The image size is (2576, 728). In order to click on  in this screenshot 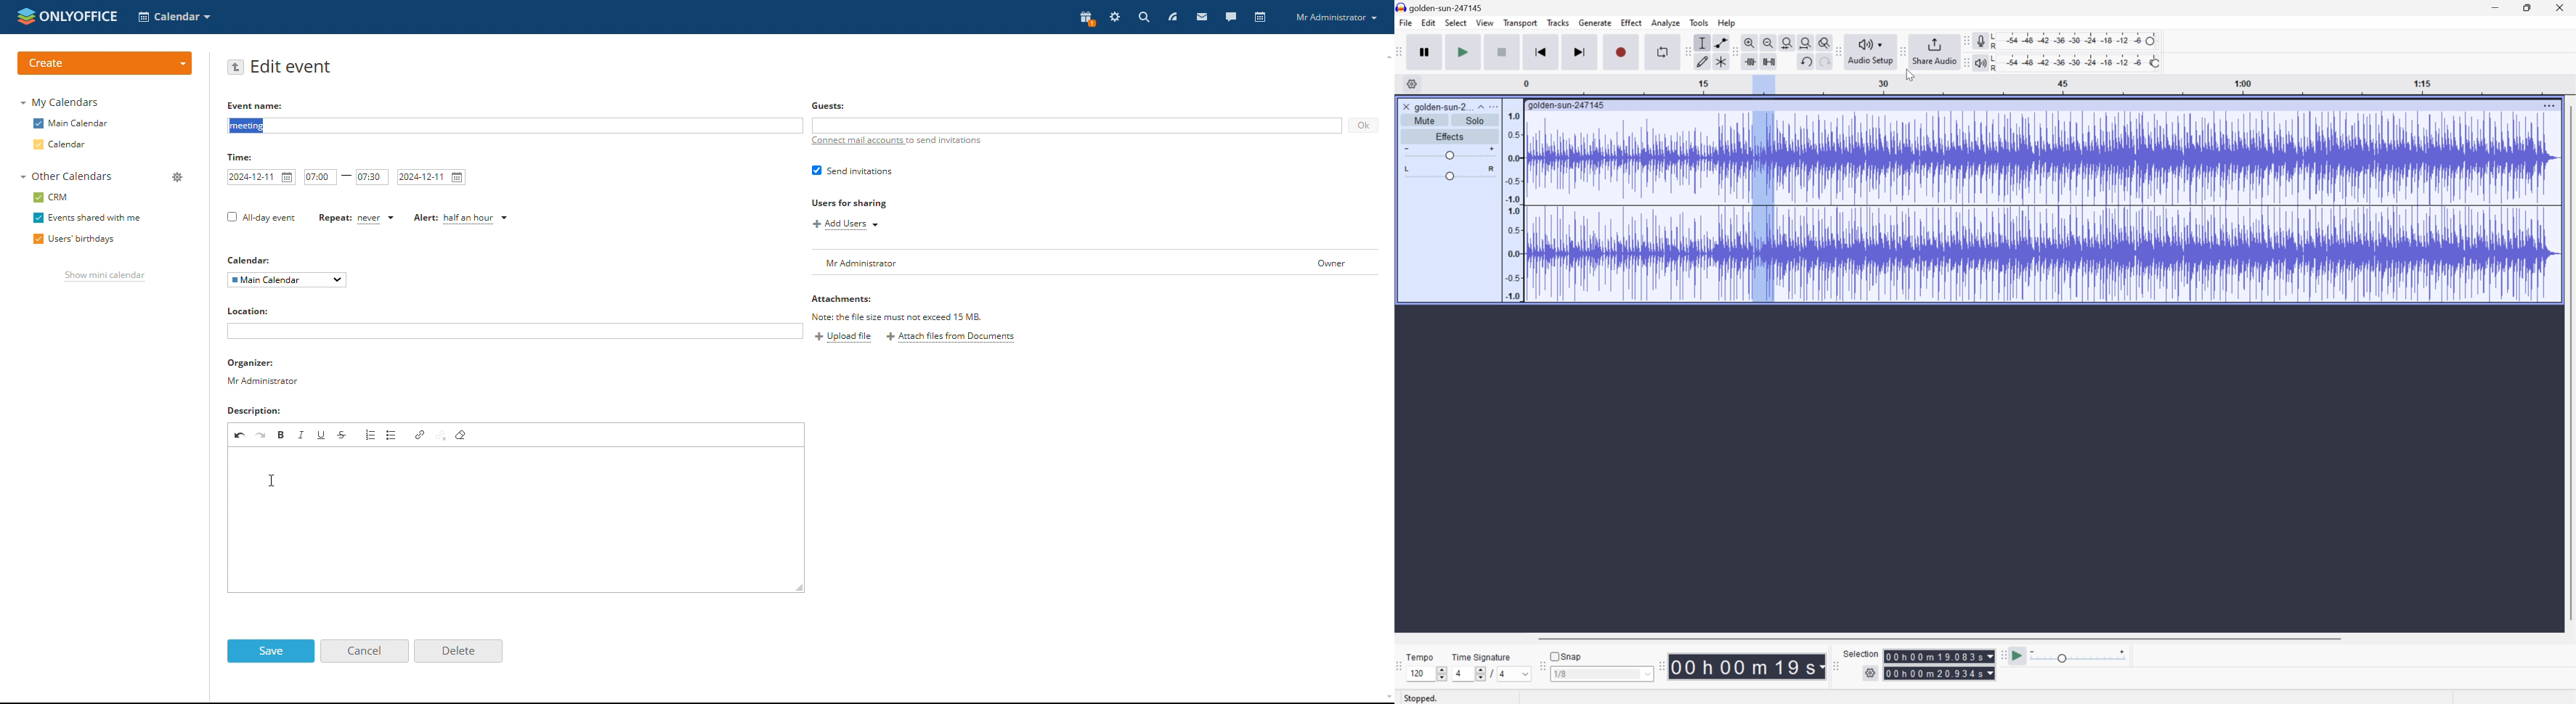, I will do `click(829, 105)`.